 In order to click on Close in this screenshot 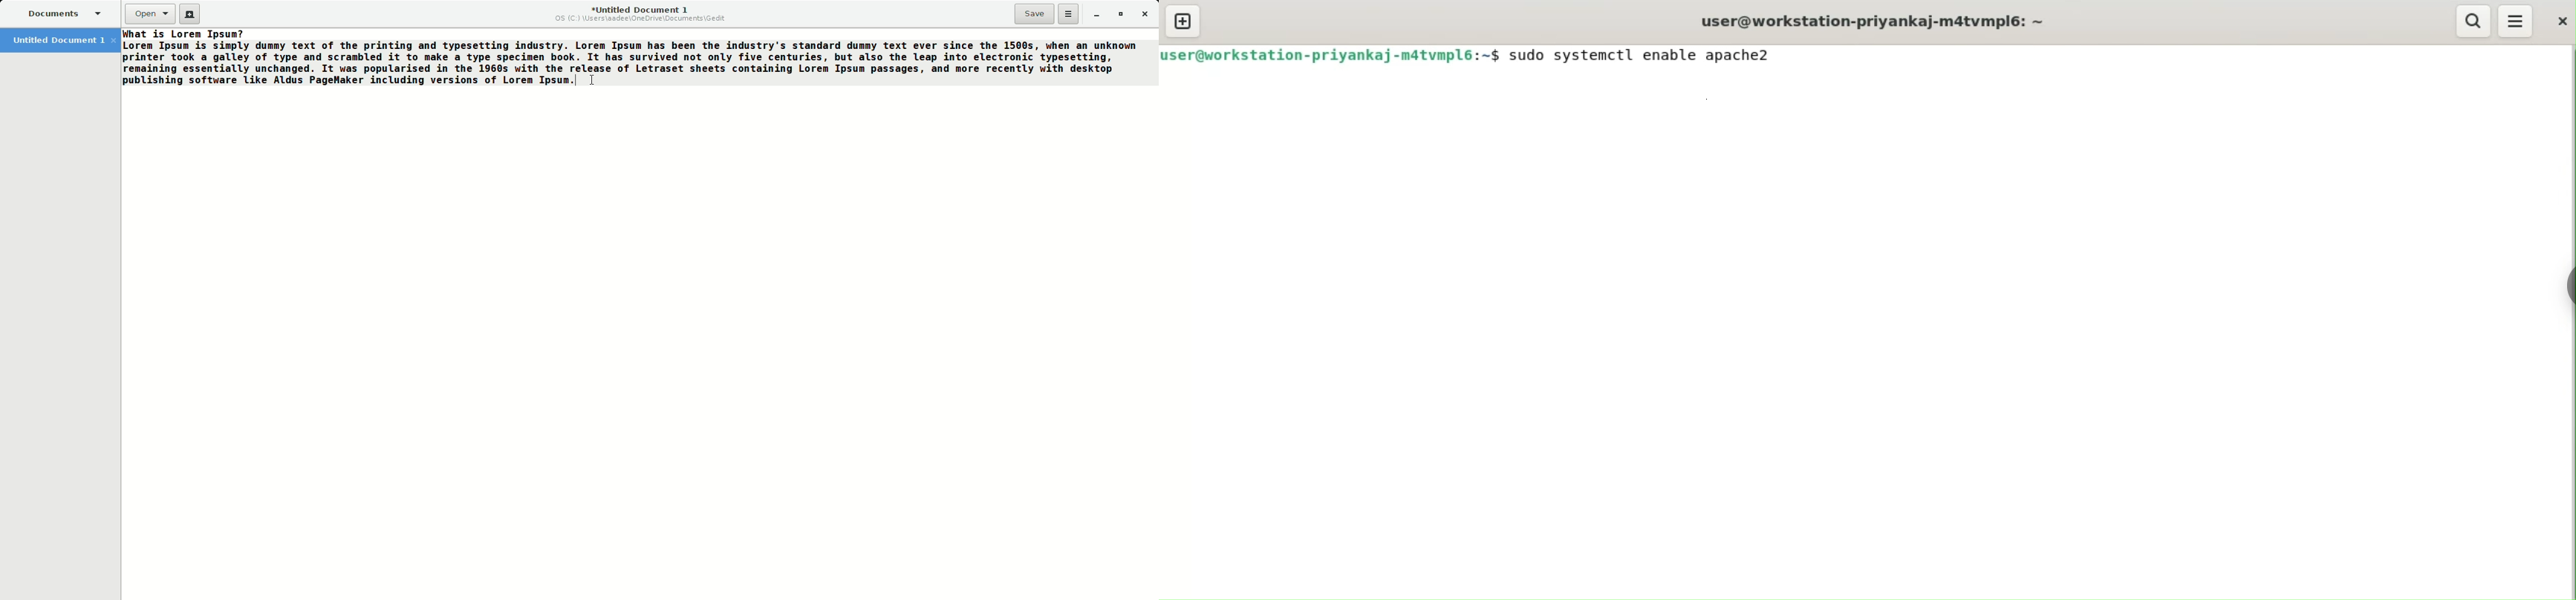, I will do `click(1145, 13)`.